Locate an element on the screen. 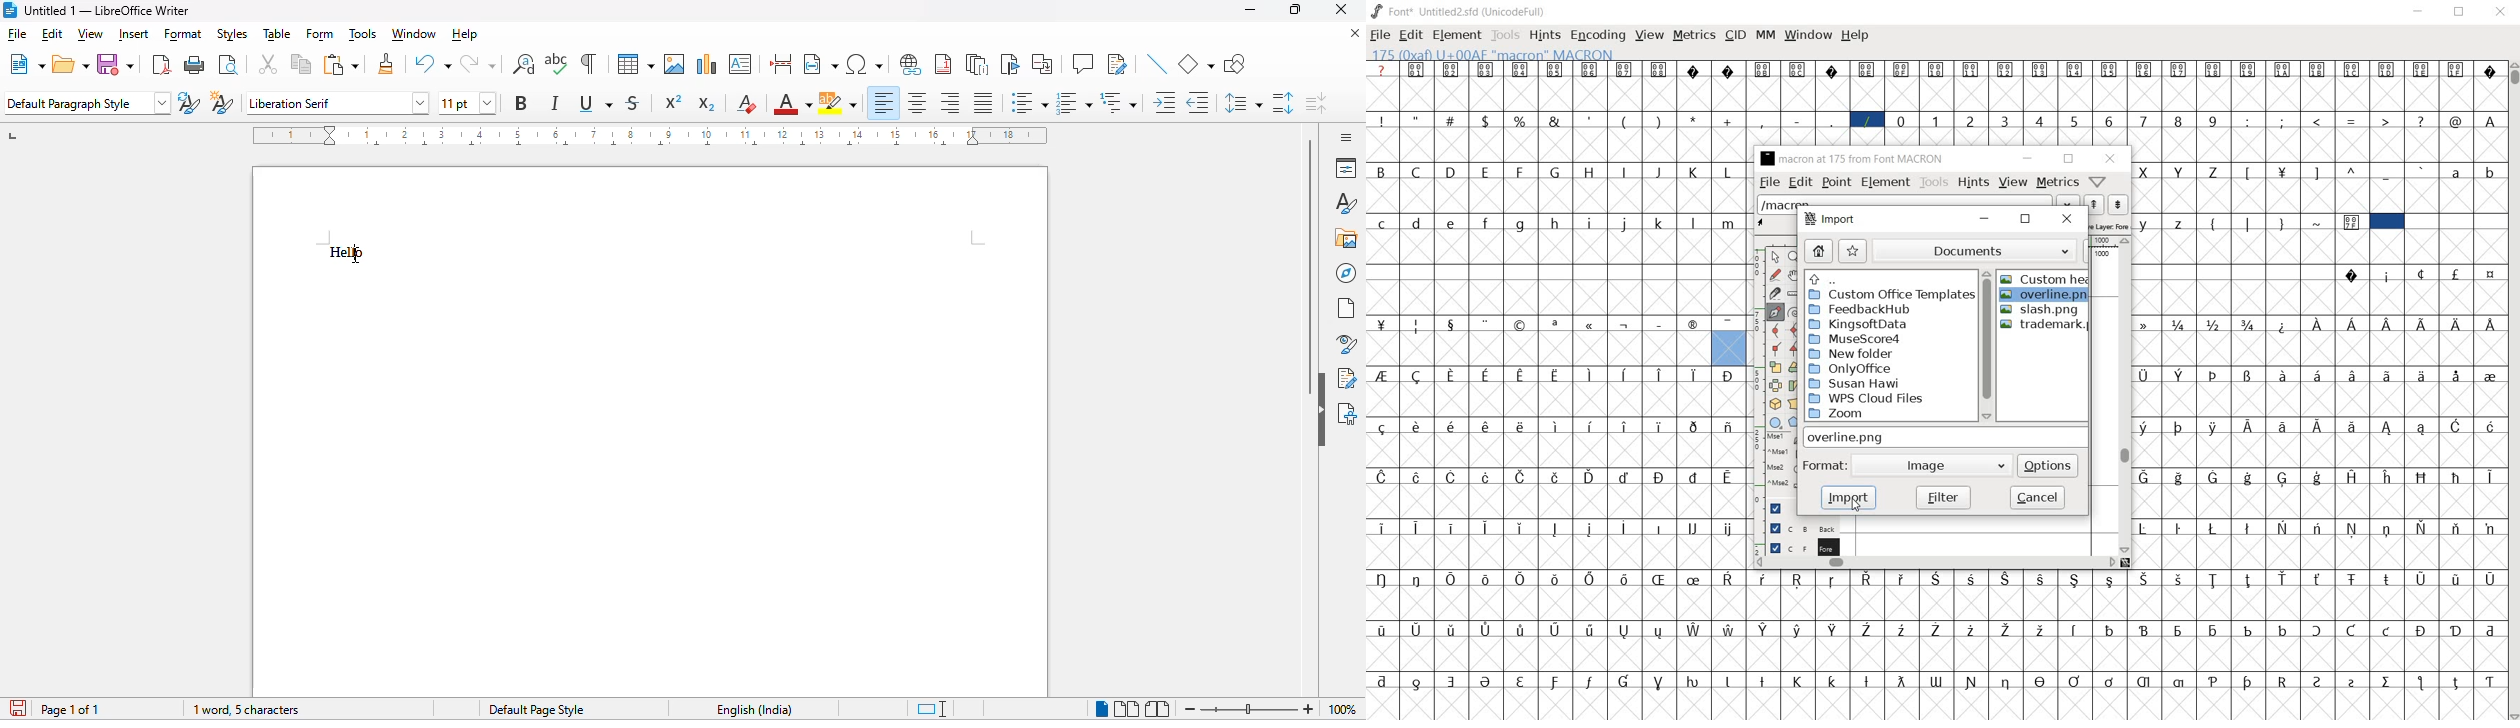  Symbol is located at coordinates (1732, 579).